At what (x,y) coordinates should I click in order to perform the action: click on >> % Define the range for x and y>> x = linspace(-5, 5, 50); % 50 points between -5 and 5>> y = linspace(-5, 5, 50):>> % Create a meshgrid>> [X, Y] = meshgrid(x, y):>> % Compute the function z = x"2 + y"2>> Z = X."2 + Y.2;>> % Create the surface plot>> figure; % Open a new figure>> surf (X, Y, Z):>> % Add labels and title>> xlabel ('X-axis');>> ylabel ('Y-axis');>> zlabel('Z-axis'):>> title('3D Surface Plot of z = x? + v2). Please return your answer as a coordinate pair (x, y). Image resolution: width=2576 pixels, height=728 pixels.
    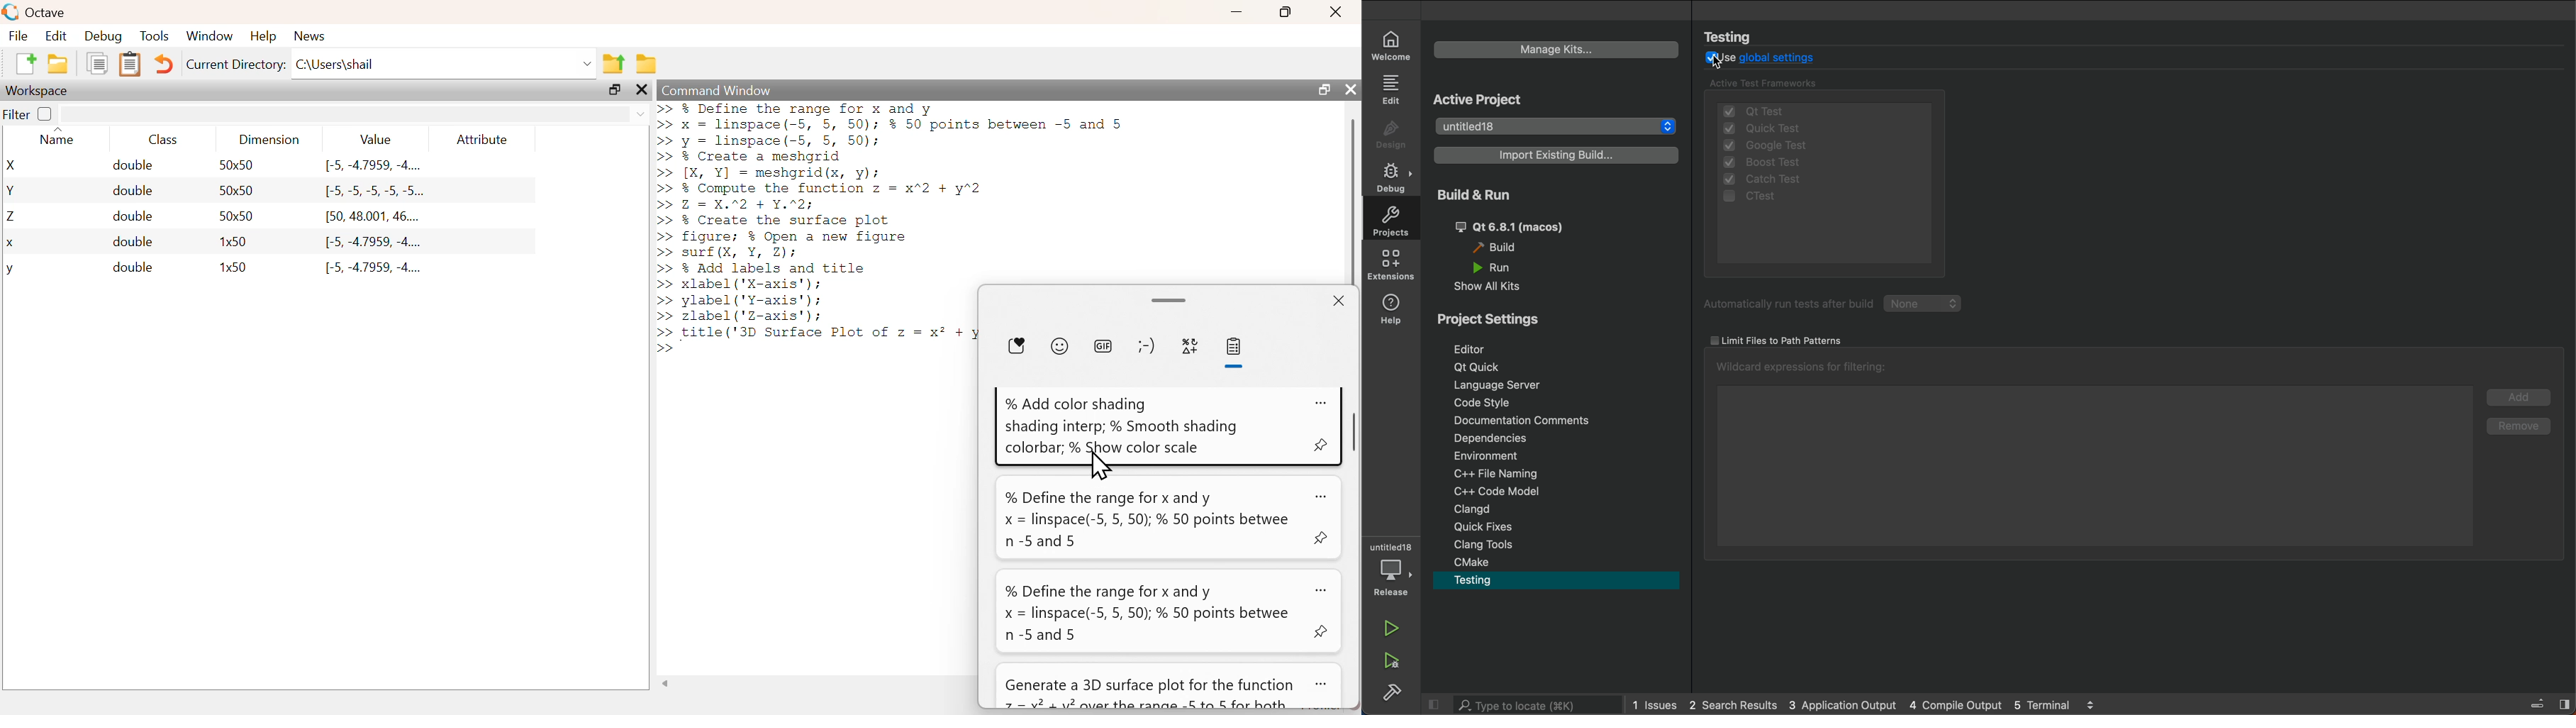
    Looking at the image, I should click on (819, 228).